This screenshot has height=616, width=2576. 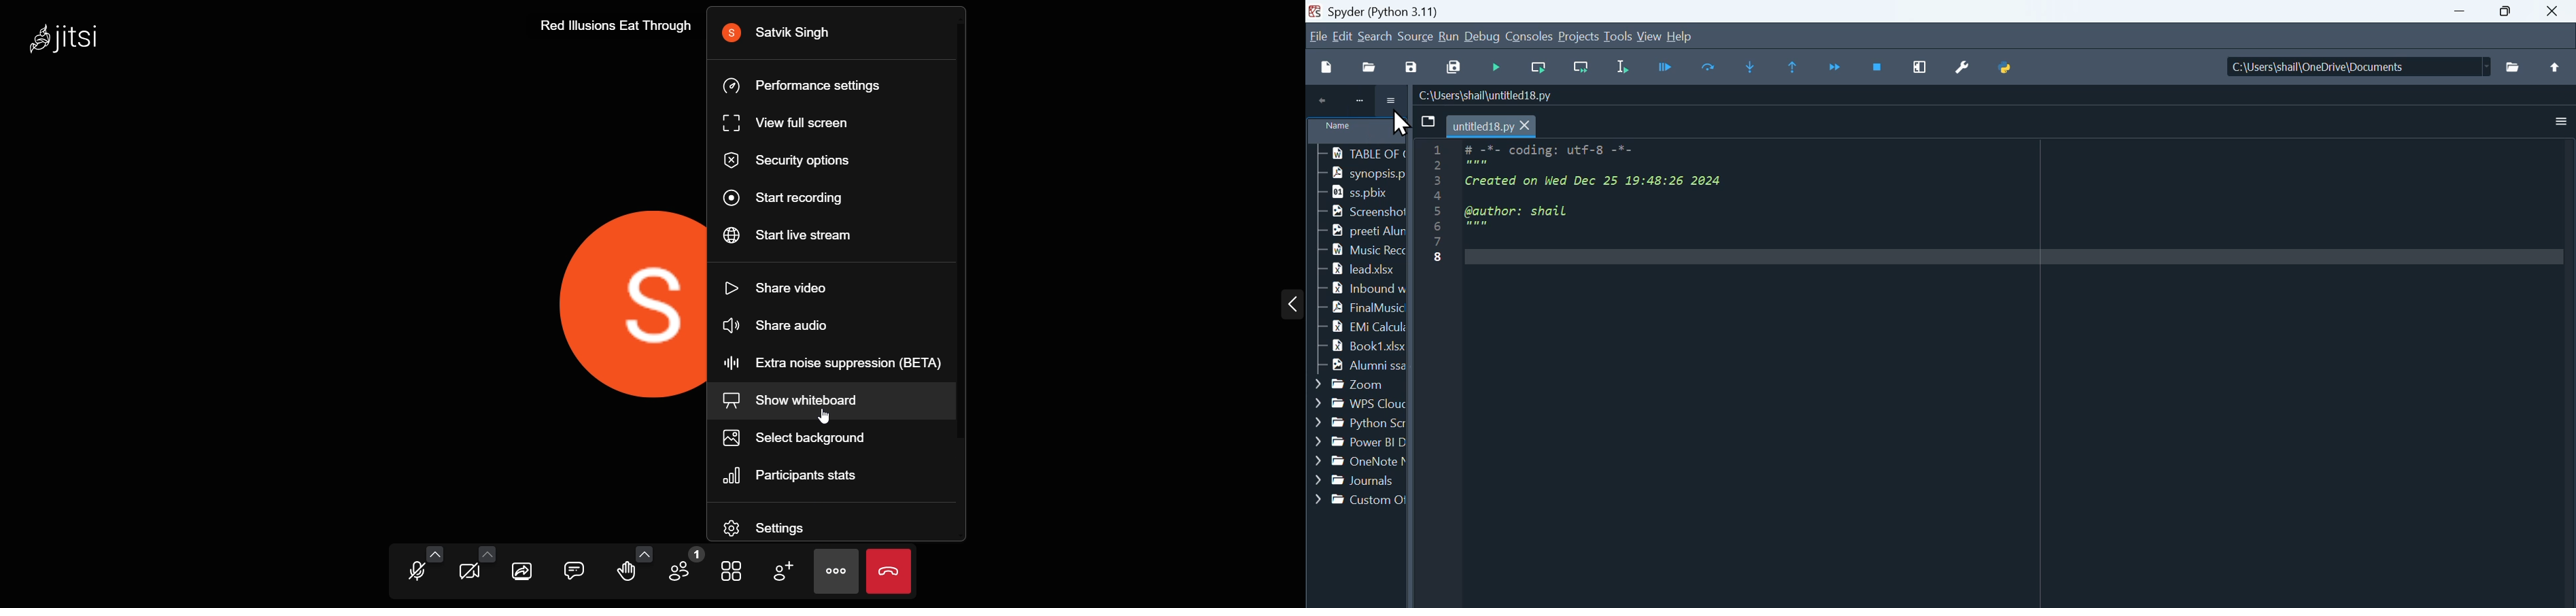 I want to click on Alumni ss.., so click(x=1356, y=367).